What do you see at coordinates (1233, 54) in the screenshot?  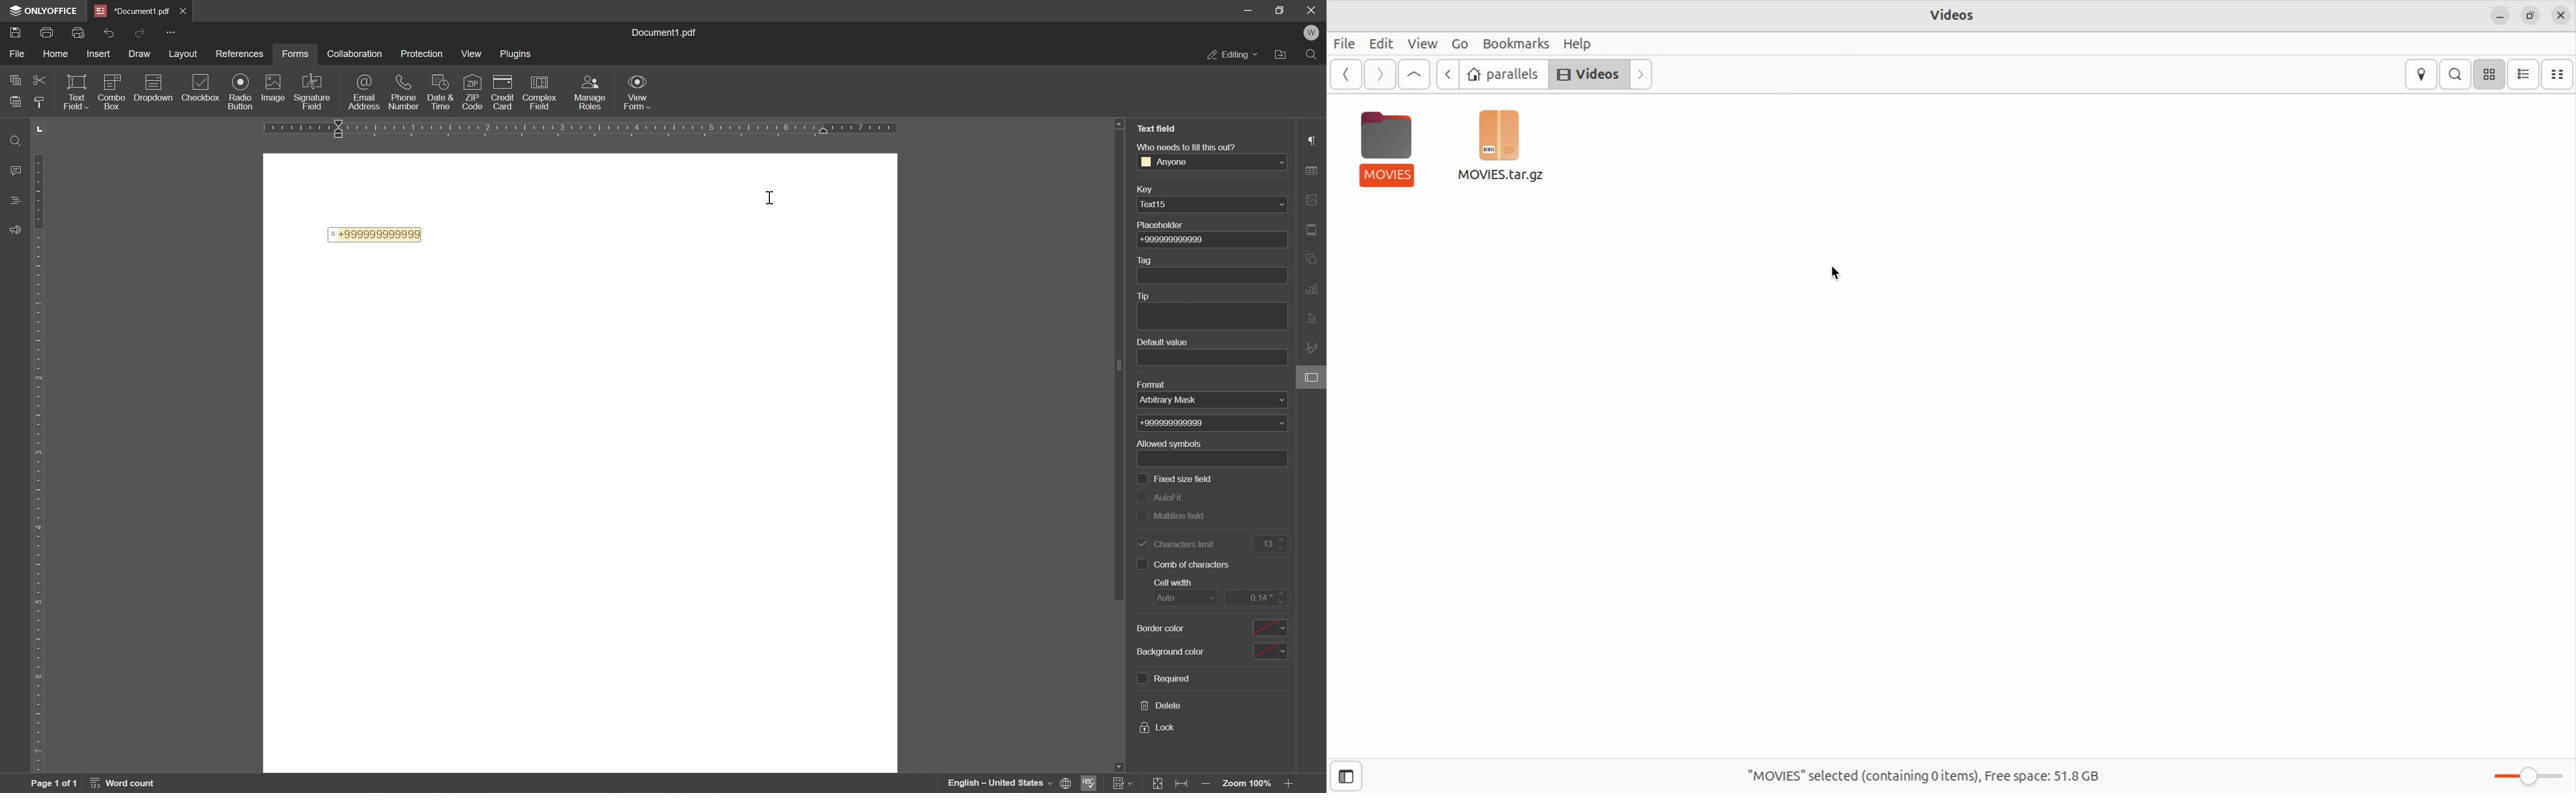 I see `editing` at bounding box center [1233, 54].